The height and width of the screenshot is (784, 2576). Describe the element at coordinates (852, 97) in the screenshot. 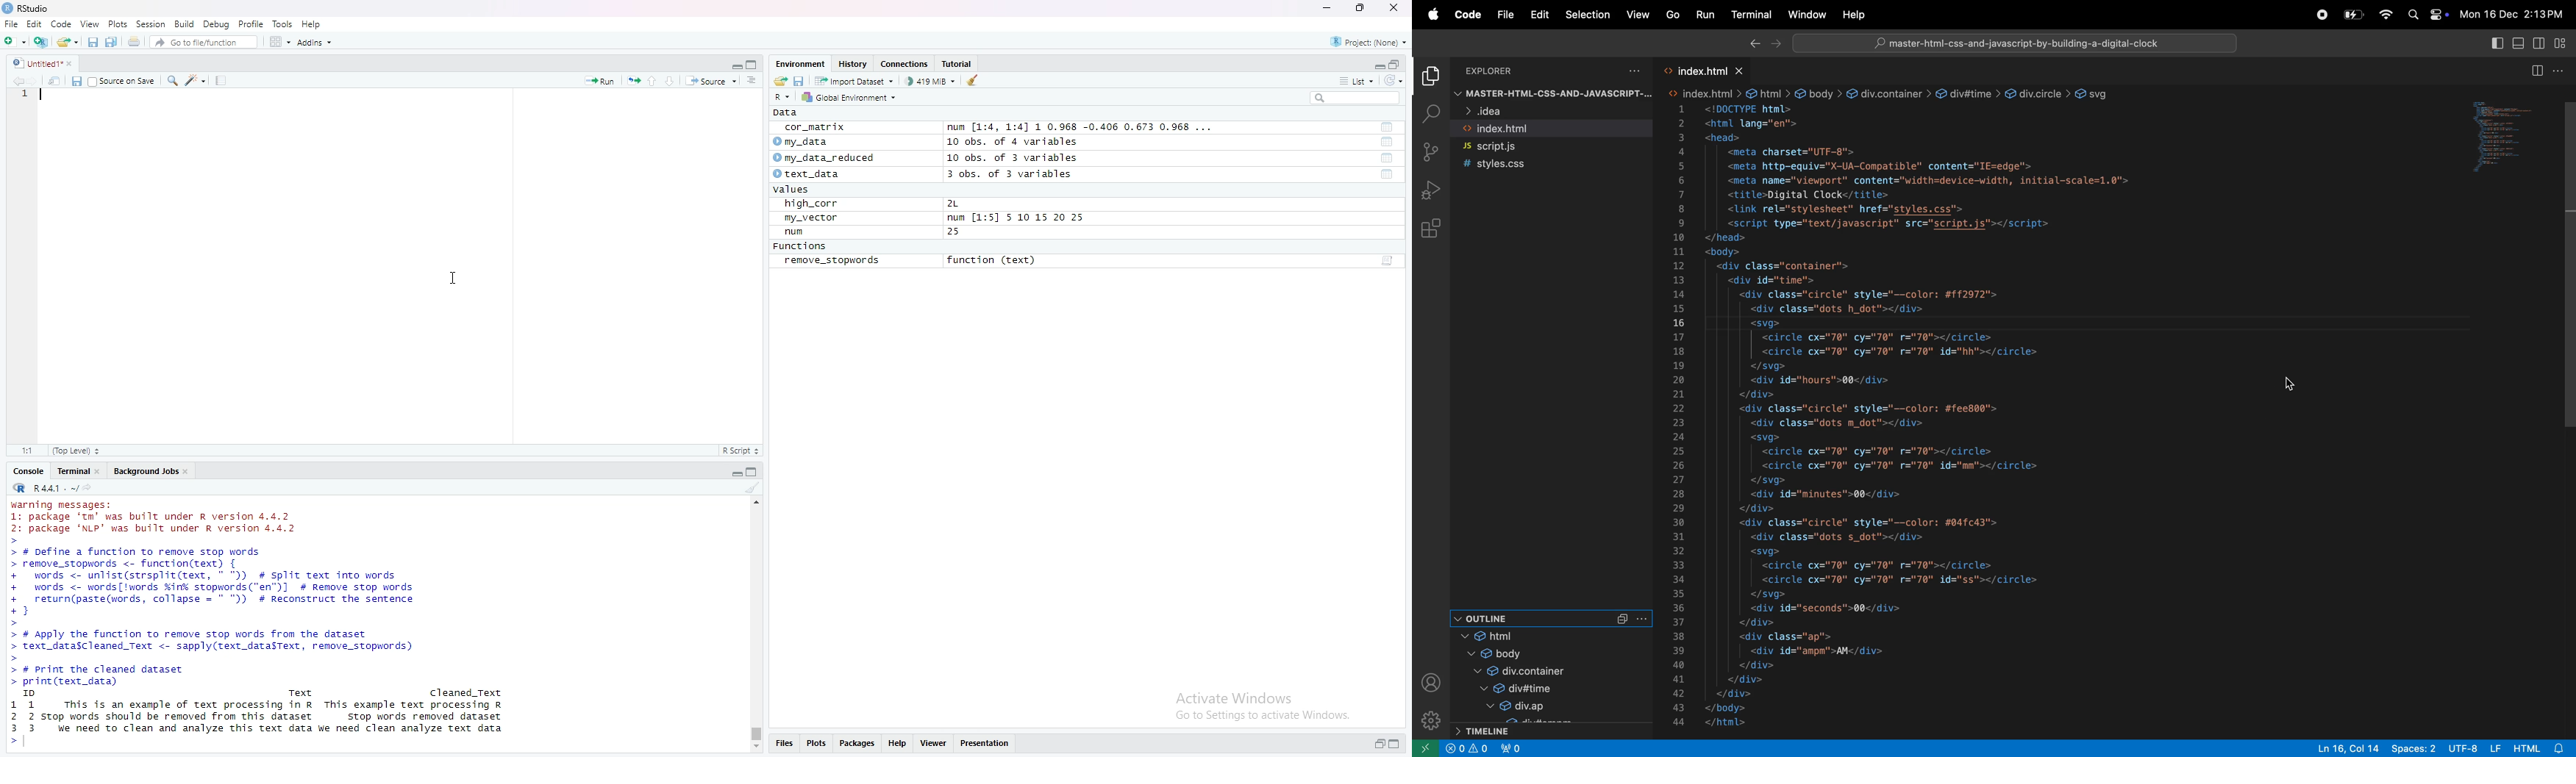

I see `Global Environment` at that location.